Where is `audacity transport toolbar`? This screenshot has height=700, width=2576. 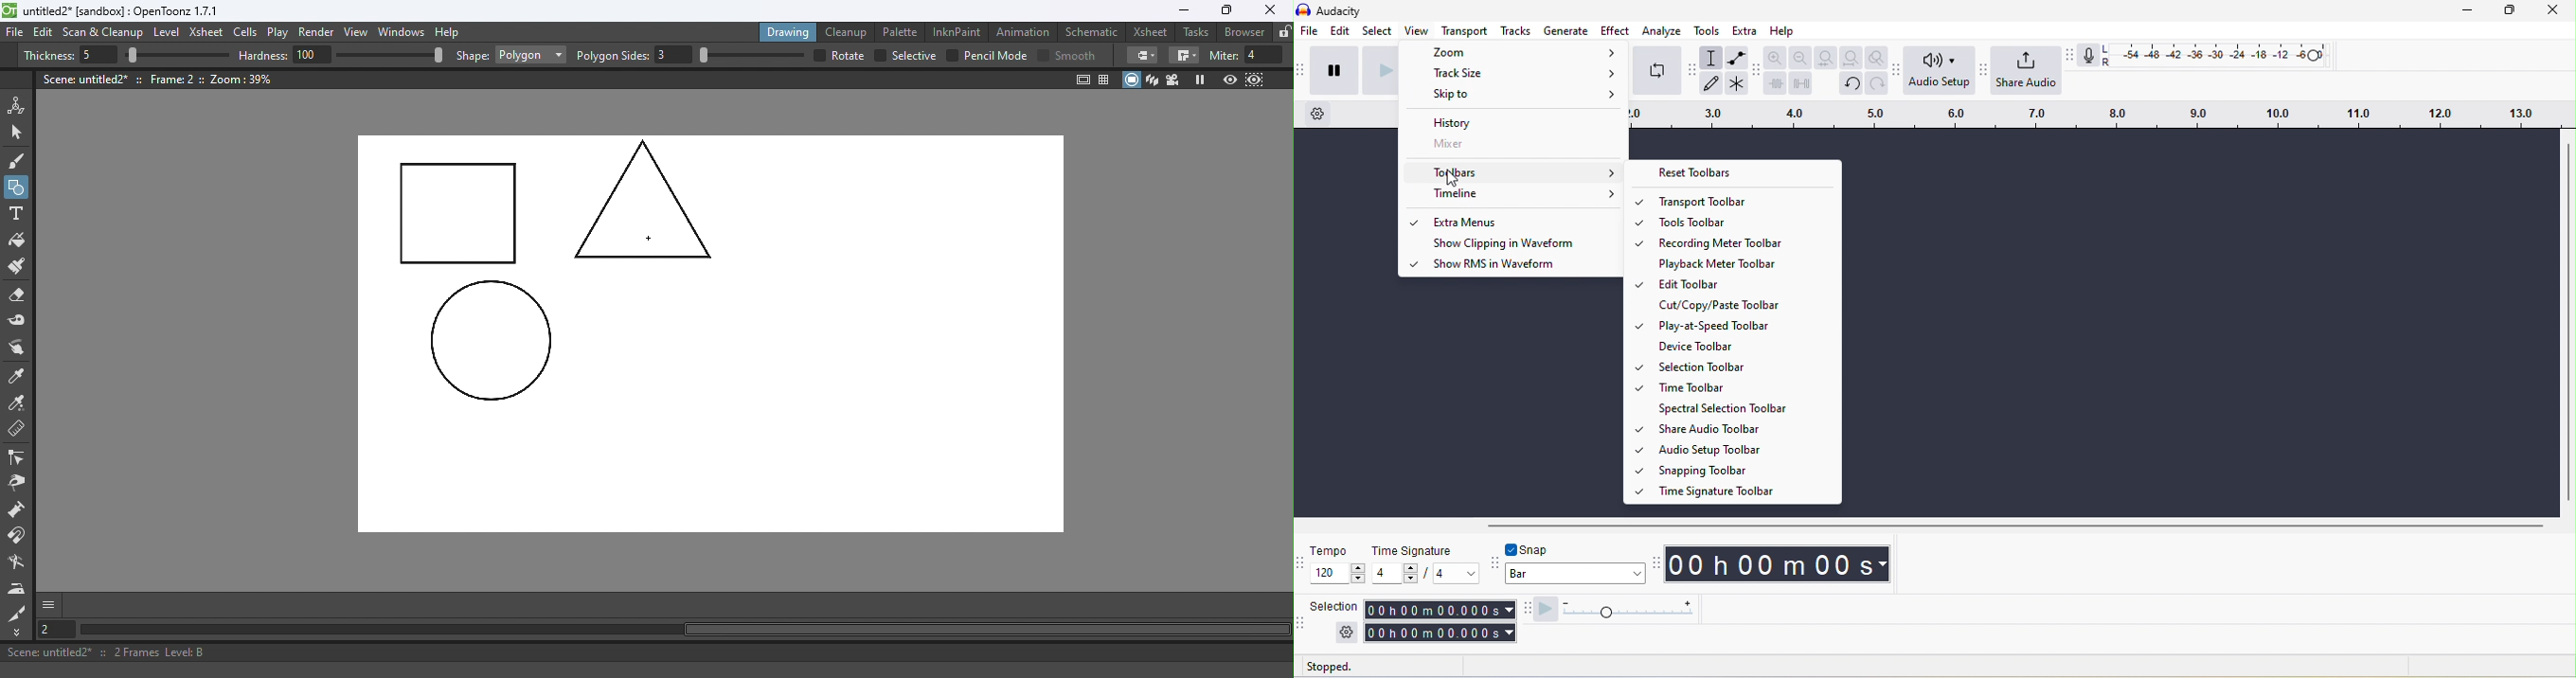 audacity transport toolbar is located at coordinates (1302, 71).